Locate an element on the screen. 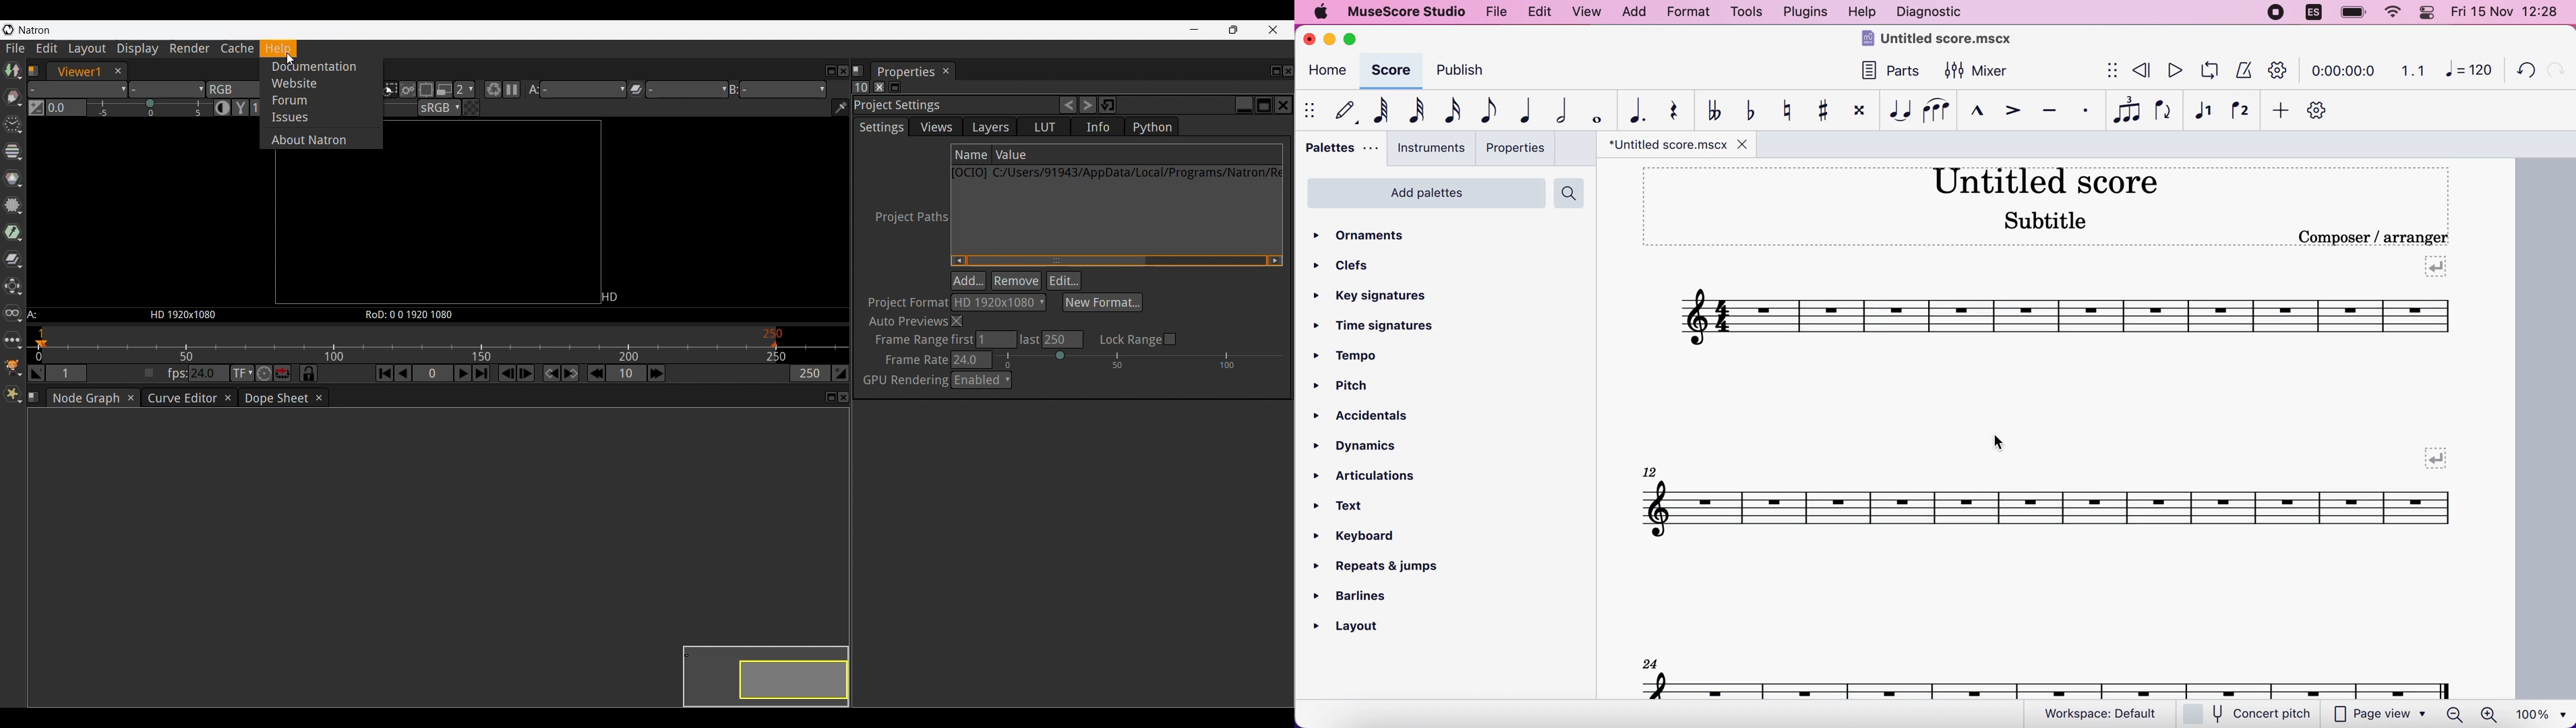 The image size is (2576, 728). quarter note is located at coordinates (1521, 110).